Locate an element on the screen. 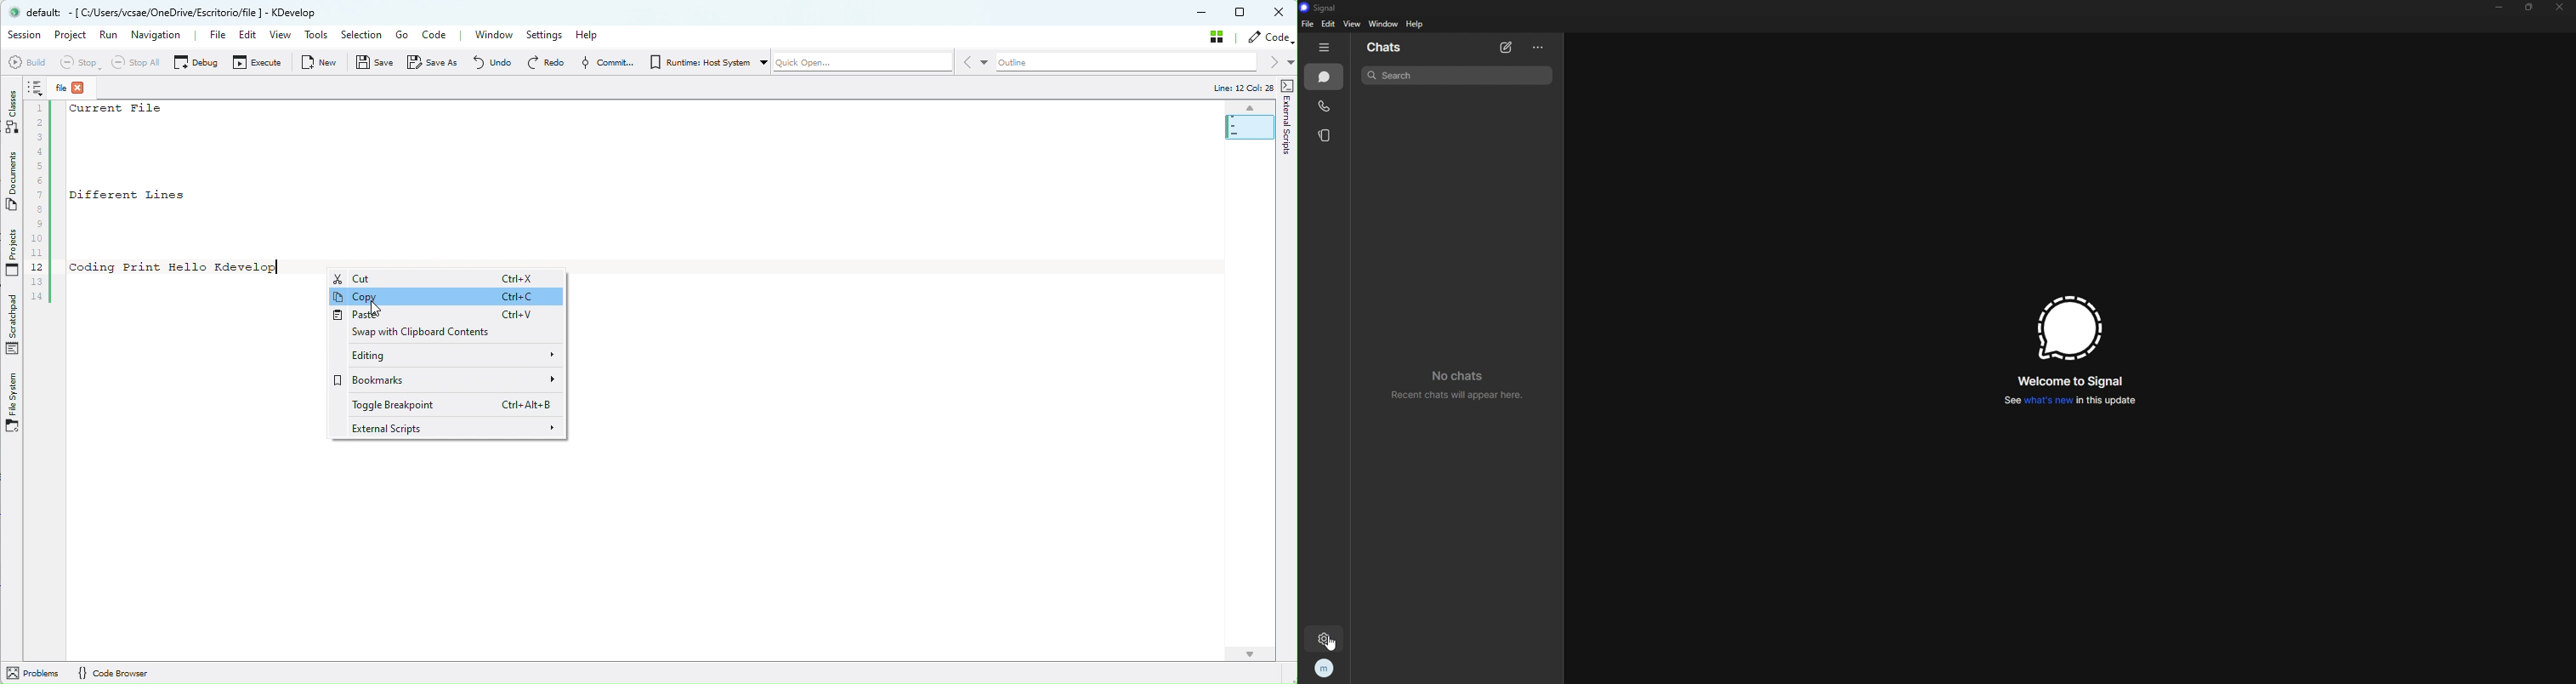  Stash is located at coordinates (1217, 36).